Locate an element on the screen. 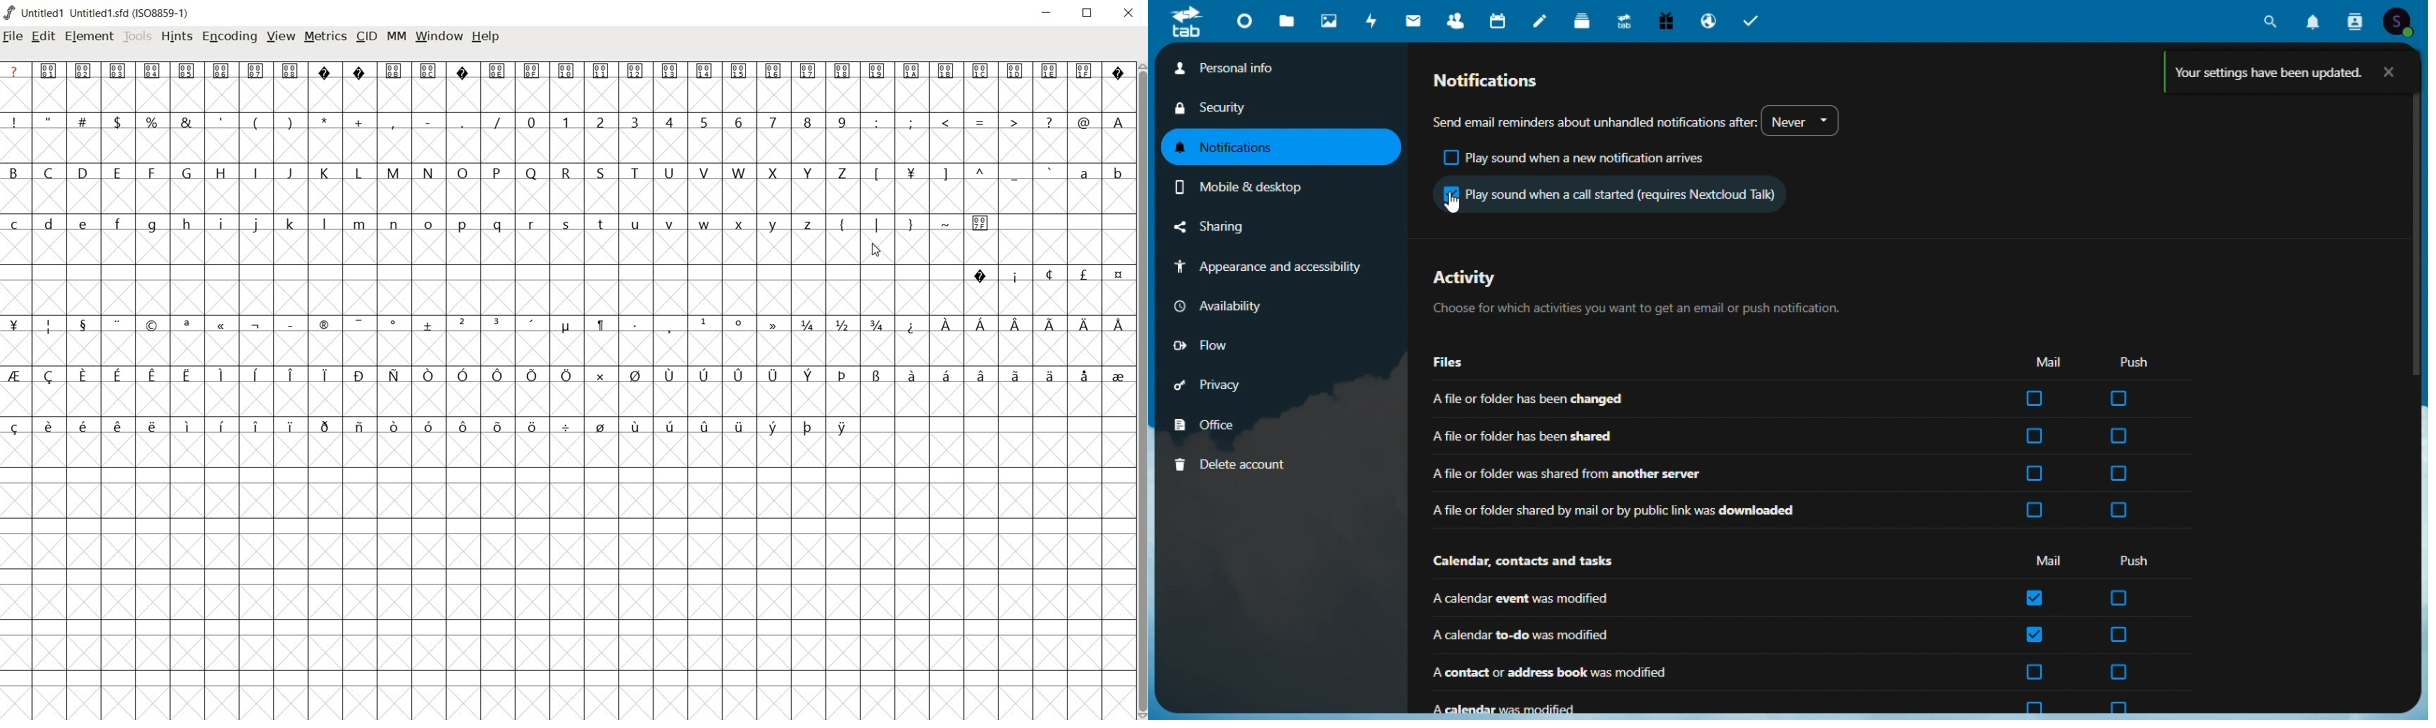 This screenshot has height=728, width=2436. A file or folder has been shared from another server is located at coordinates (1685, 473).